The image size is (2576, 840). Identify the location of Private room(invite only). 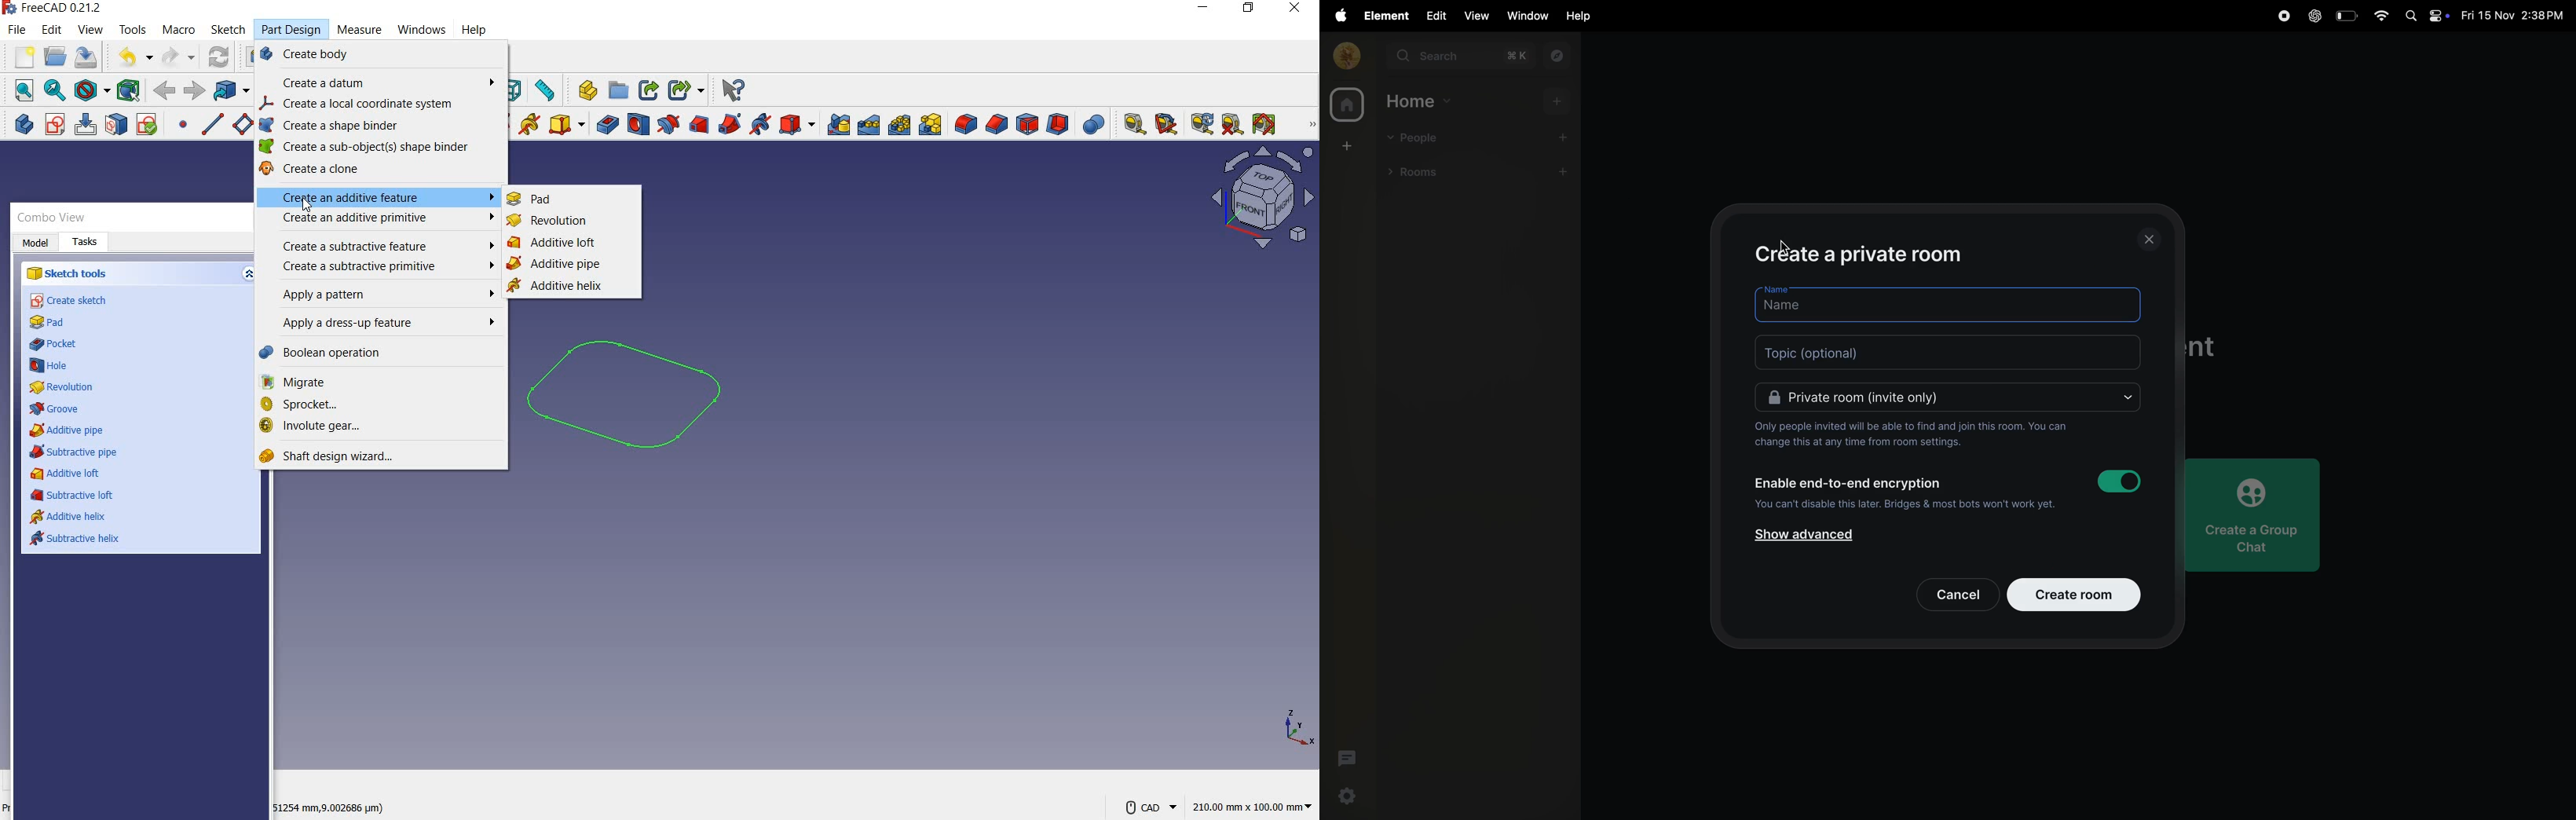
(1954, 397).